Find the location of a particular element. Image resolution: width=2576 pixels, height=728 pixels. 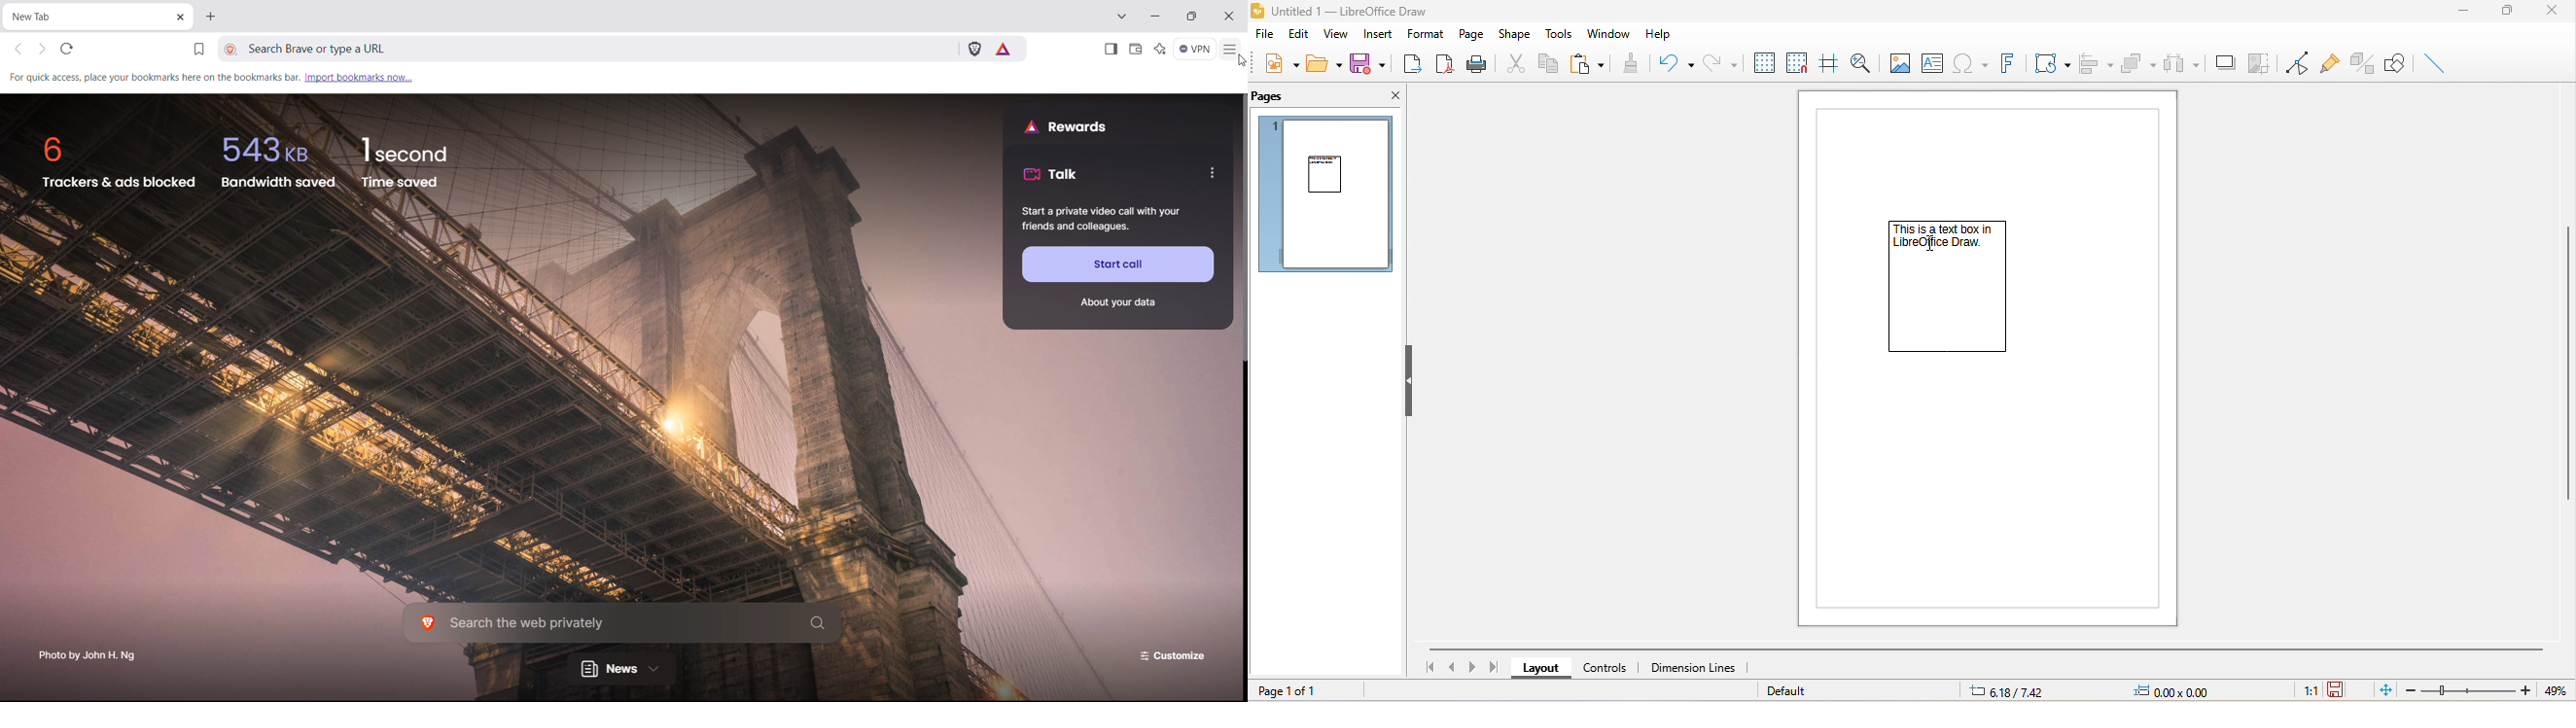

maximize is located at coordinates (2510, 12).